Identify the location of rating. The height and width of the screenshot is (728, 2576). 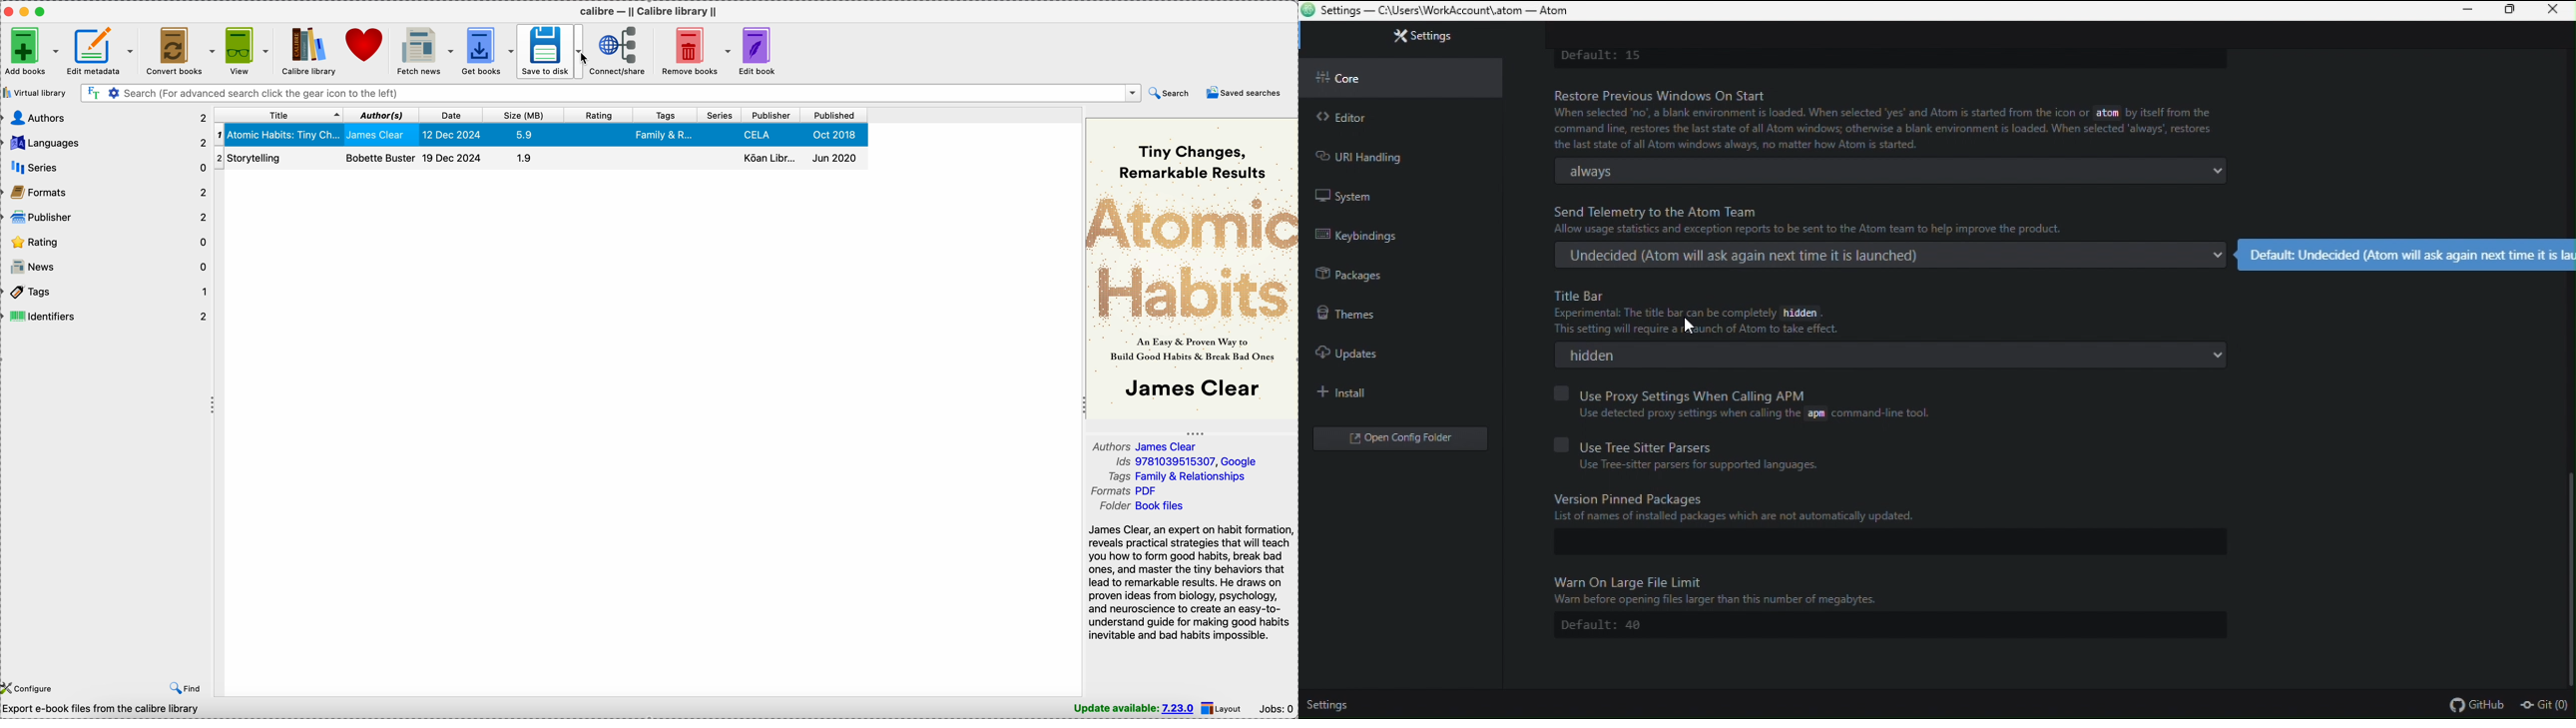
(595, 115).